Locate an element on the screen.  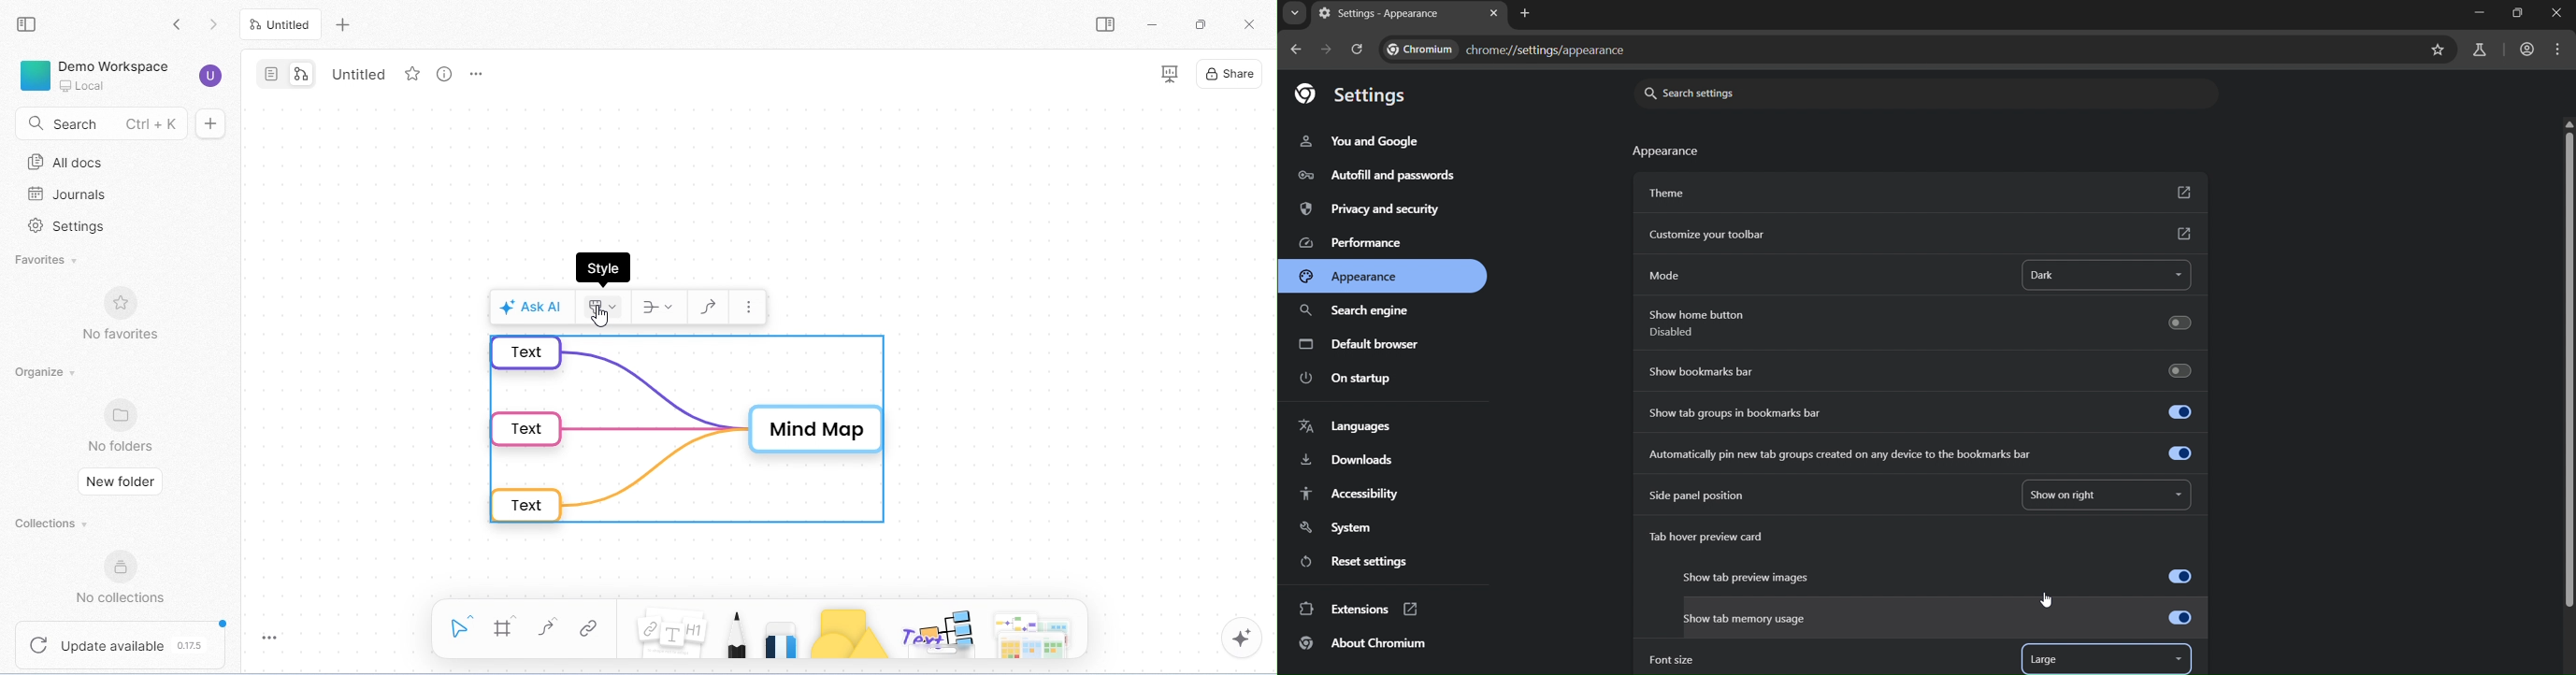
scrollbar is located at coordinates (2565, 367).